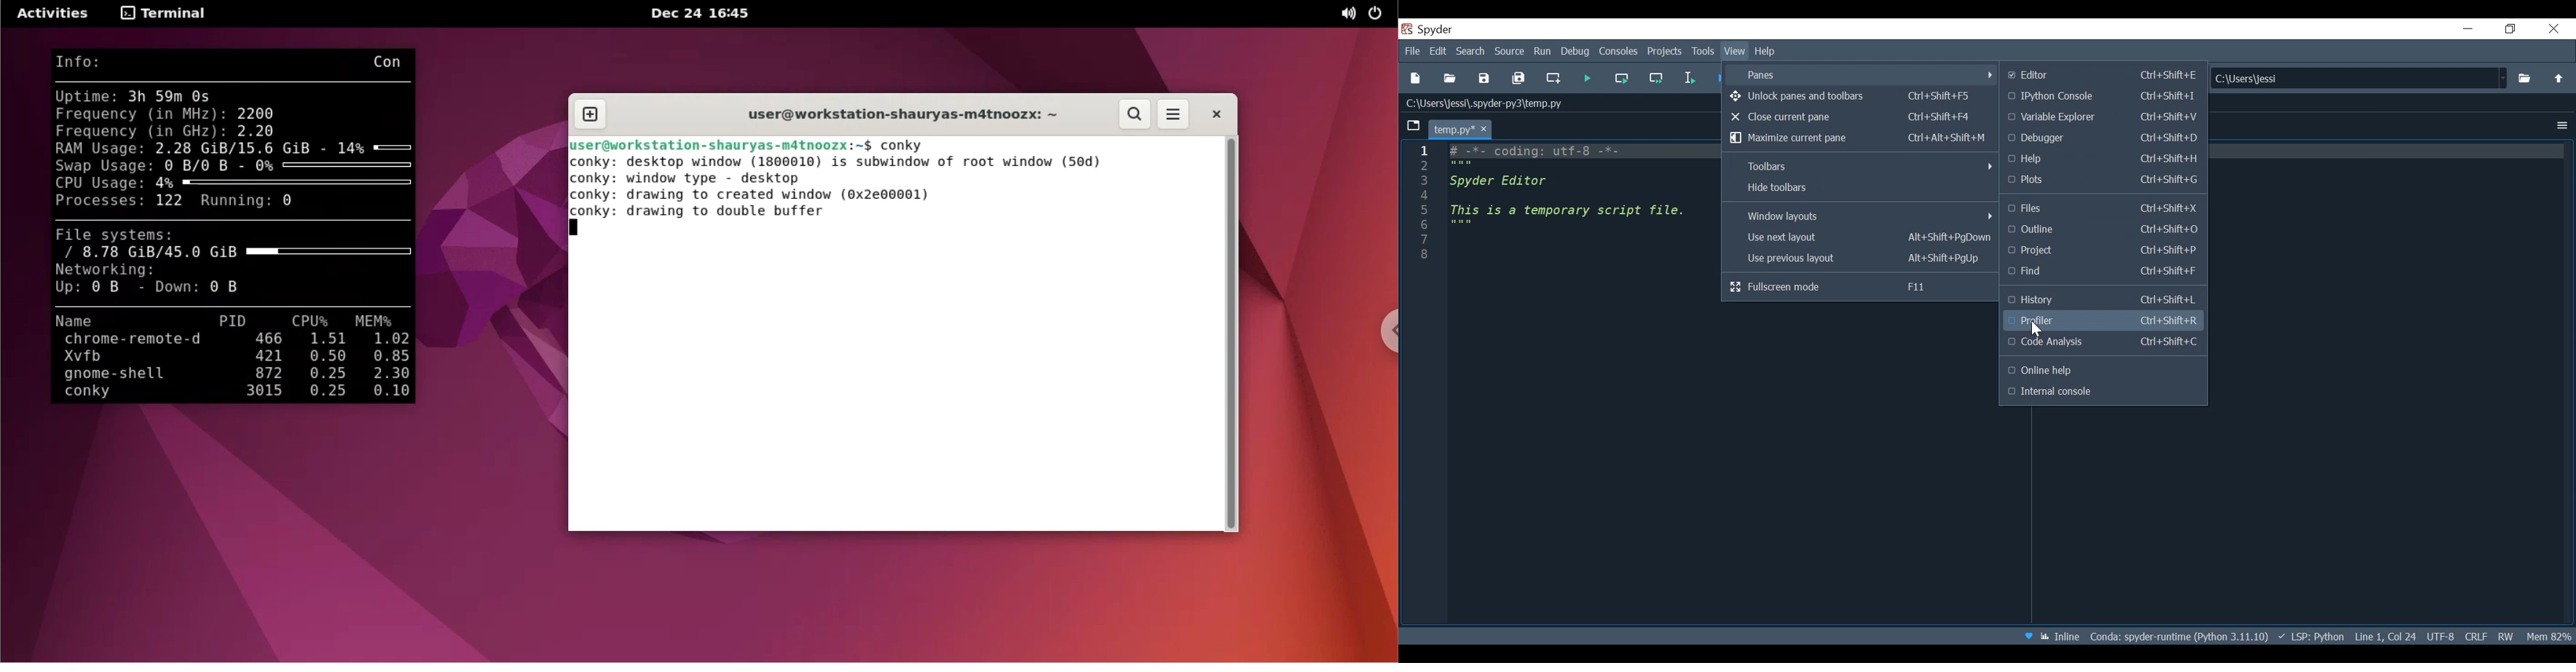 The height and width of the screenshot is (672, 2576). Describe the element at coordinates (2105, 250) in the screenshot. I see `Project` at that location.